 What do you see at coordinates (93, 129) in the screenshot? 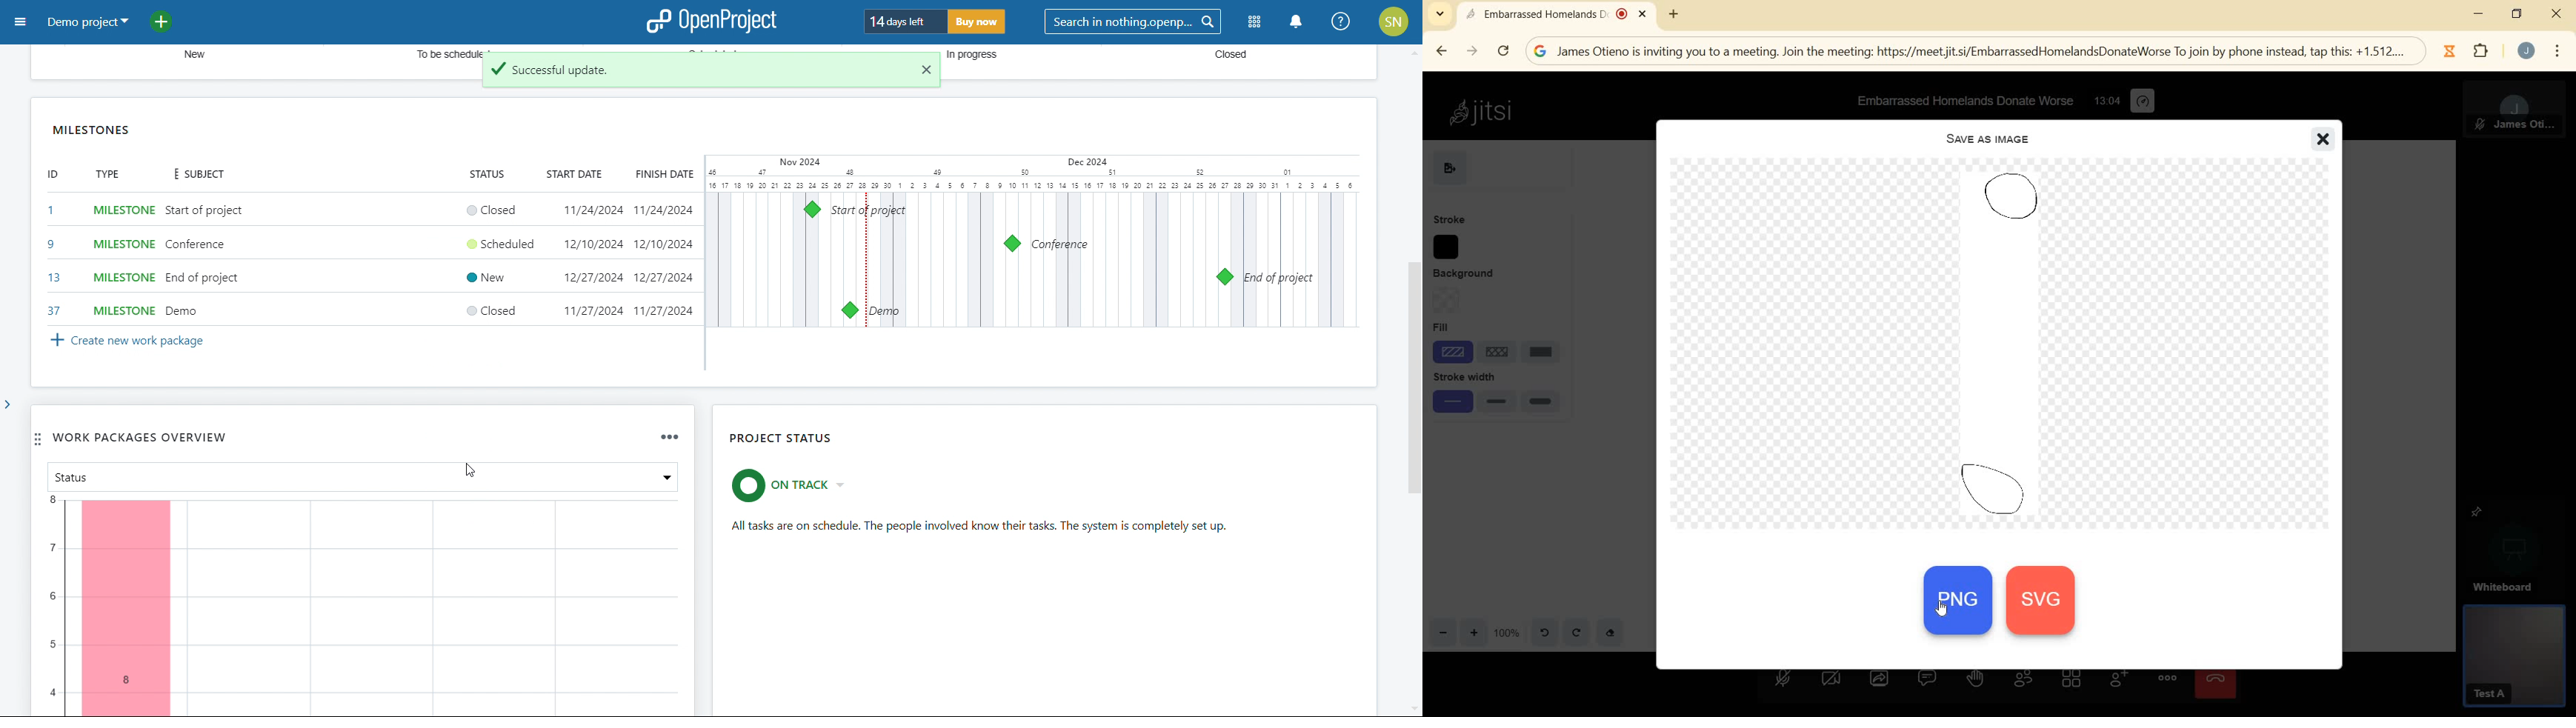
I see `milestones` at bounding box center [93, 129].